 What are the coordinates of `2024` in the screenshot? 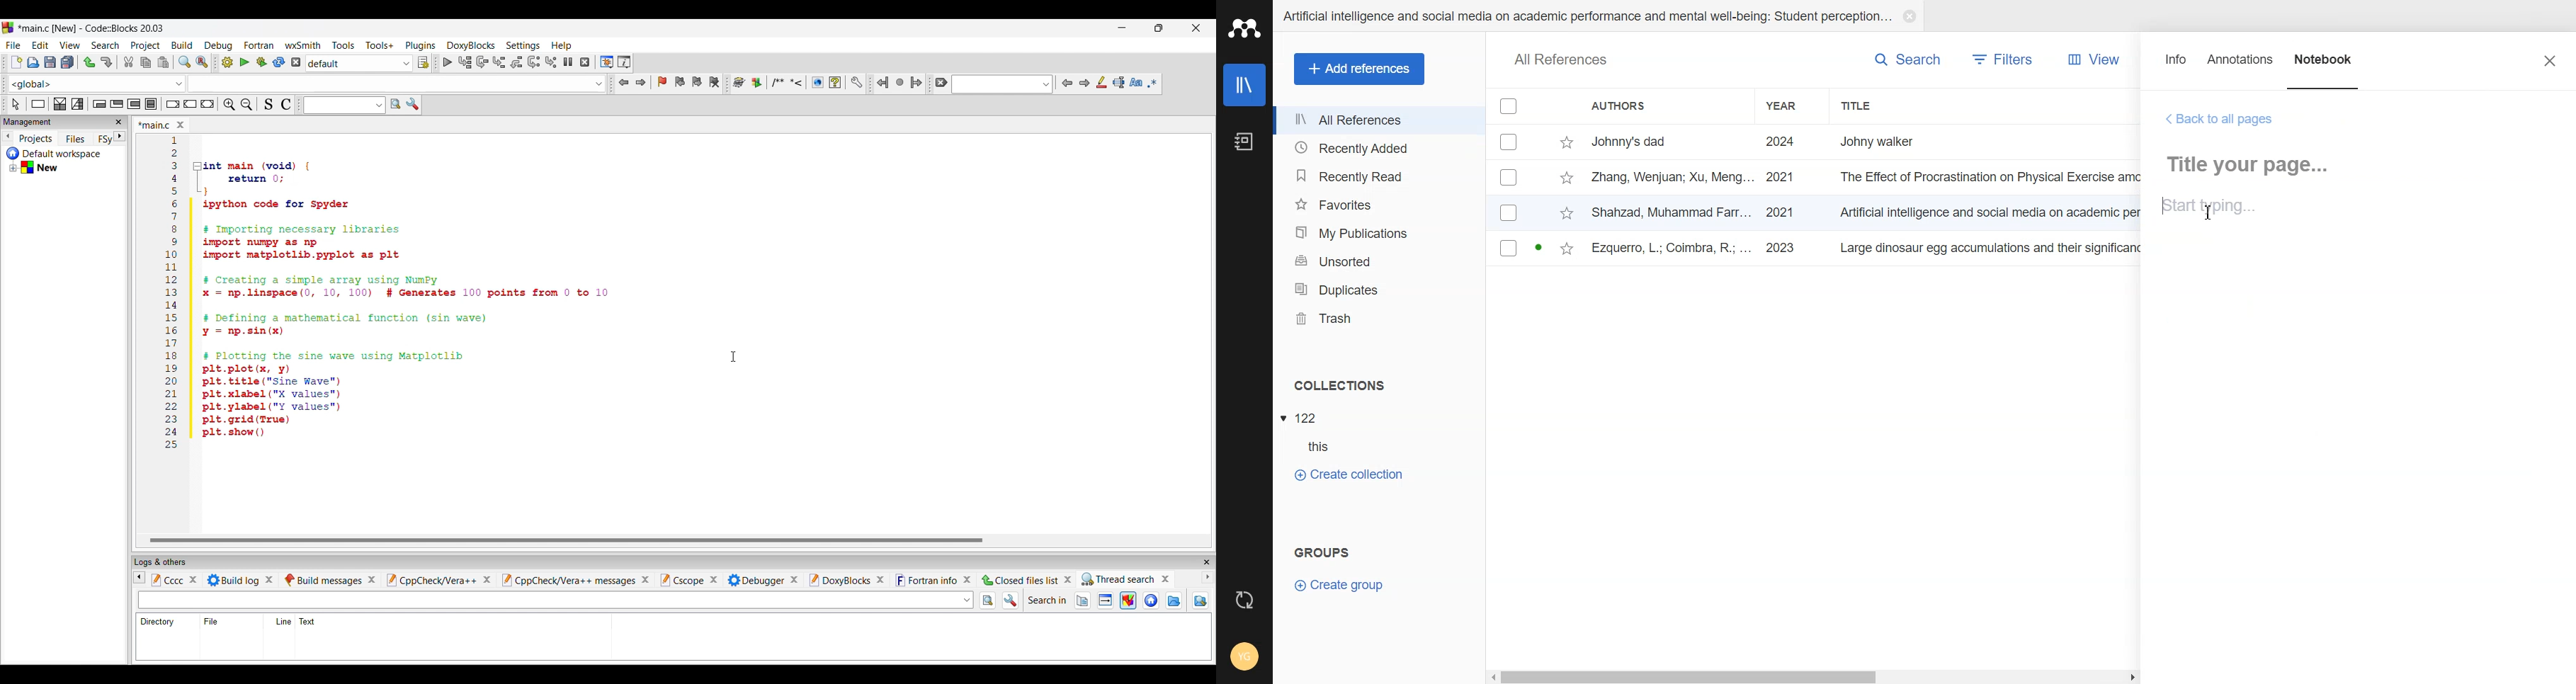 It's located at (1781, 142).